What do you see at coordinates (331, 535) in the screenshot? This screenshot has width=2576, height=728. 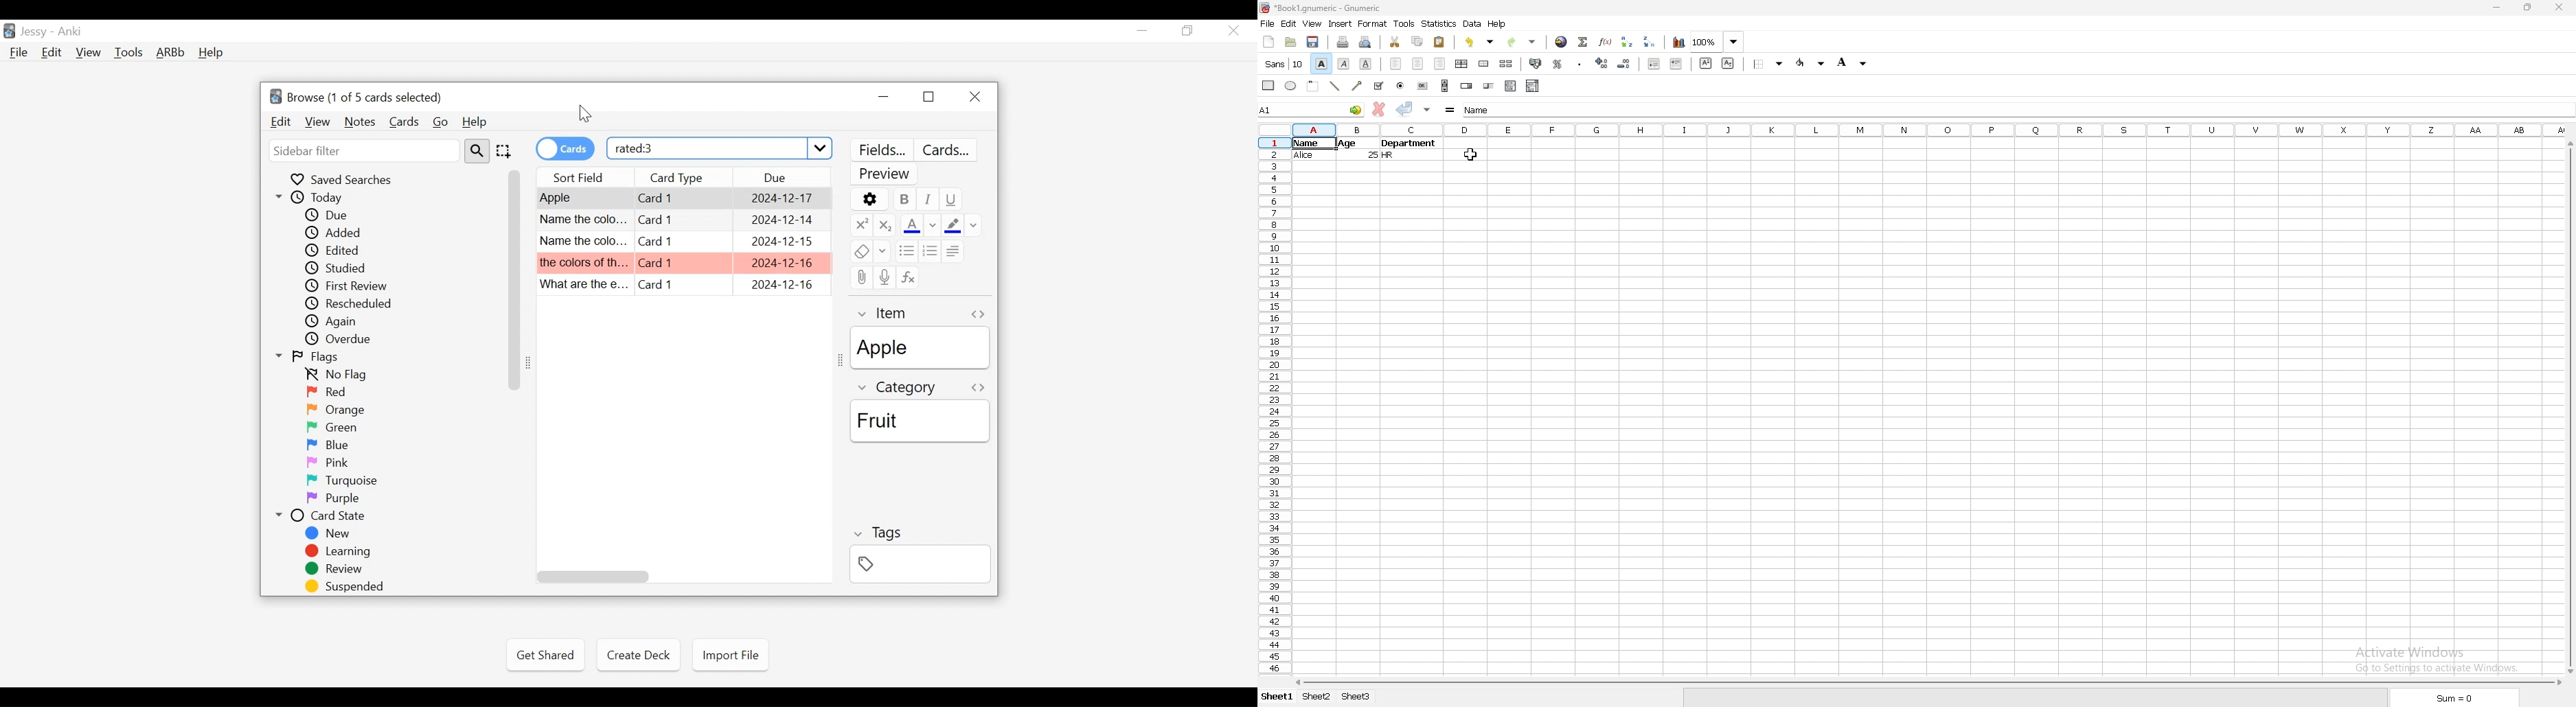 I see `New` at bounding box center [331, 535].